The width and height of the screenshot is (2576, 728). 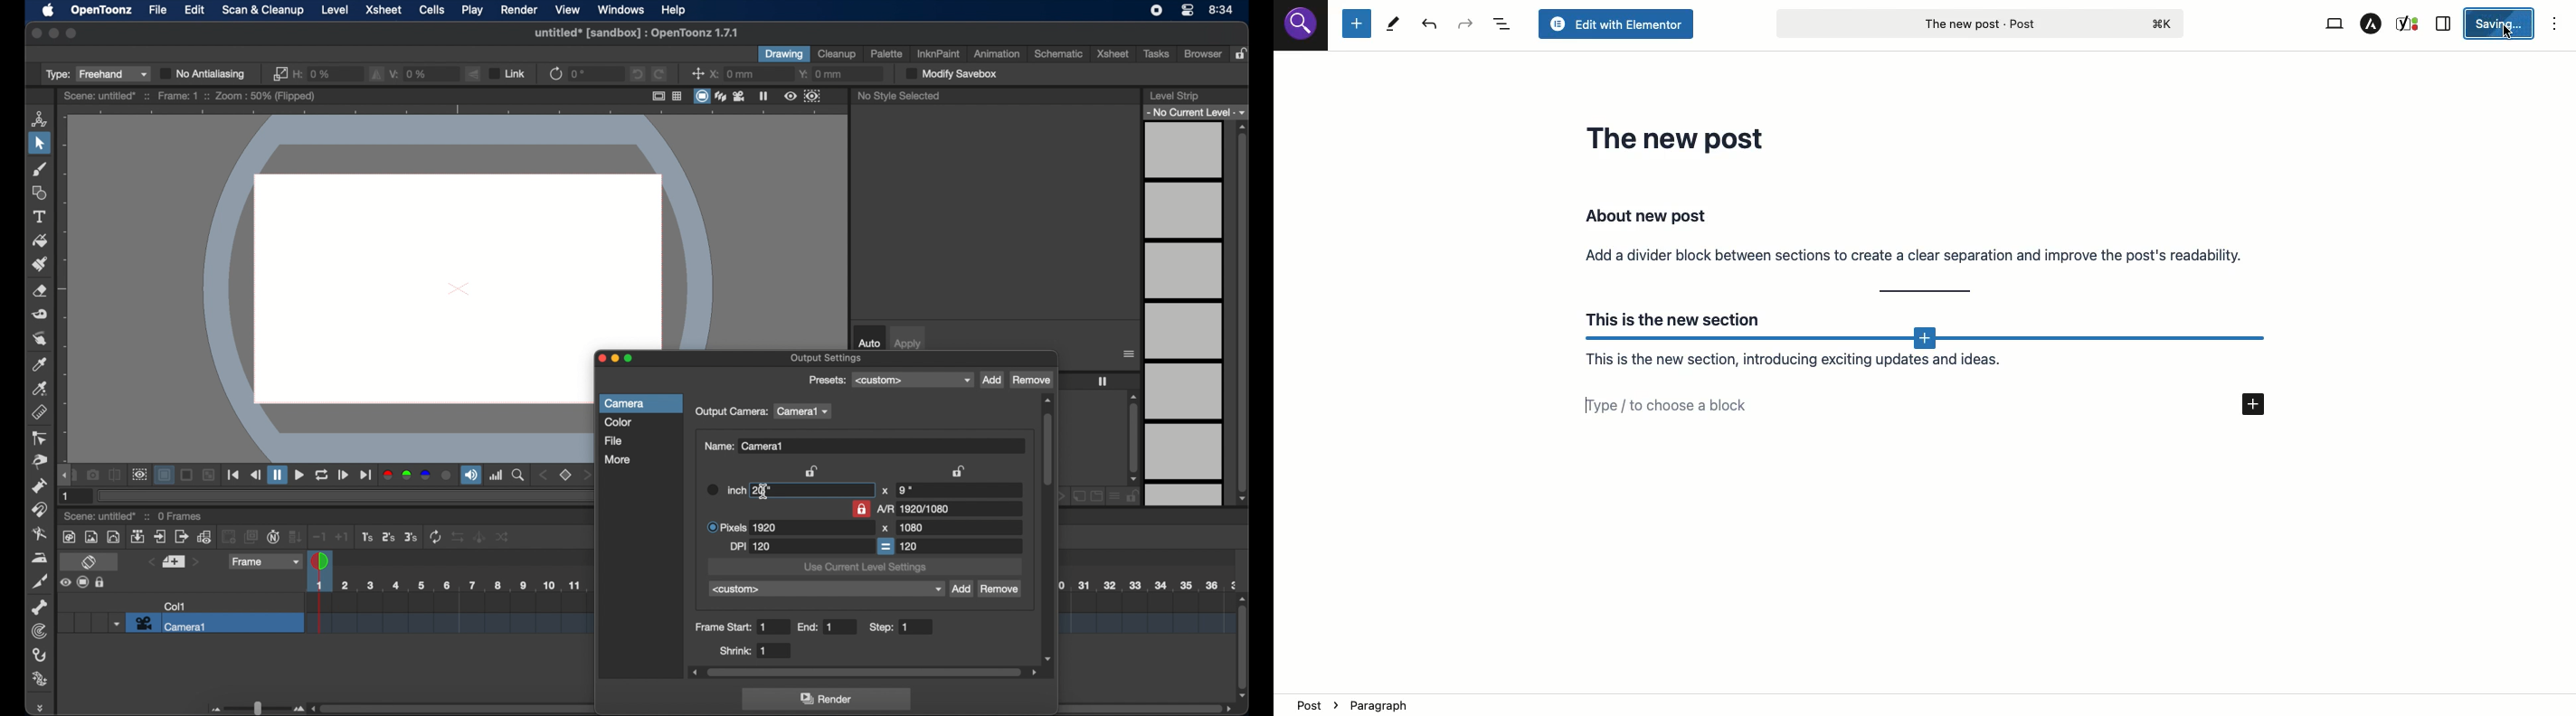 What do you see at coordinates (765, 489) in the screenshot?
I see `20` at bounding box center [765, 489].